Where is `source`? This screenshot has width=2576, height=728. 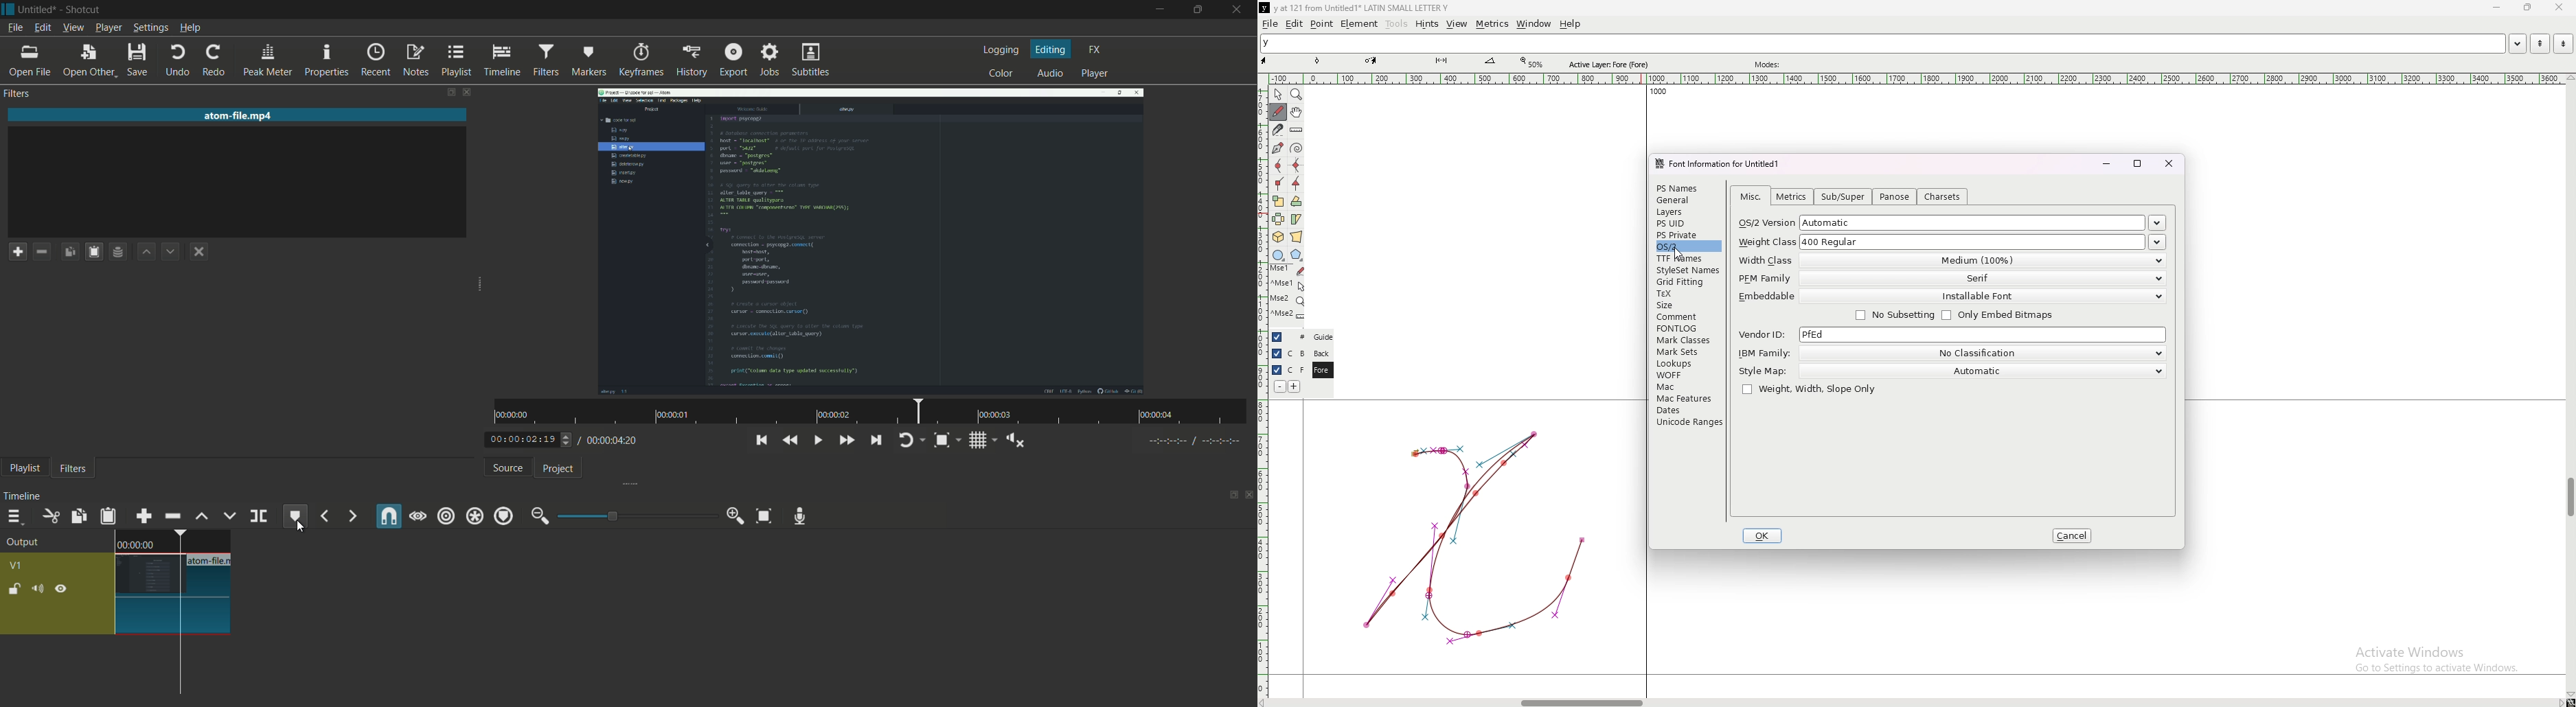 source is located at coordinates (506, 467).